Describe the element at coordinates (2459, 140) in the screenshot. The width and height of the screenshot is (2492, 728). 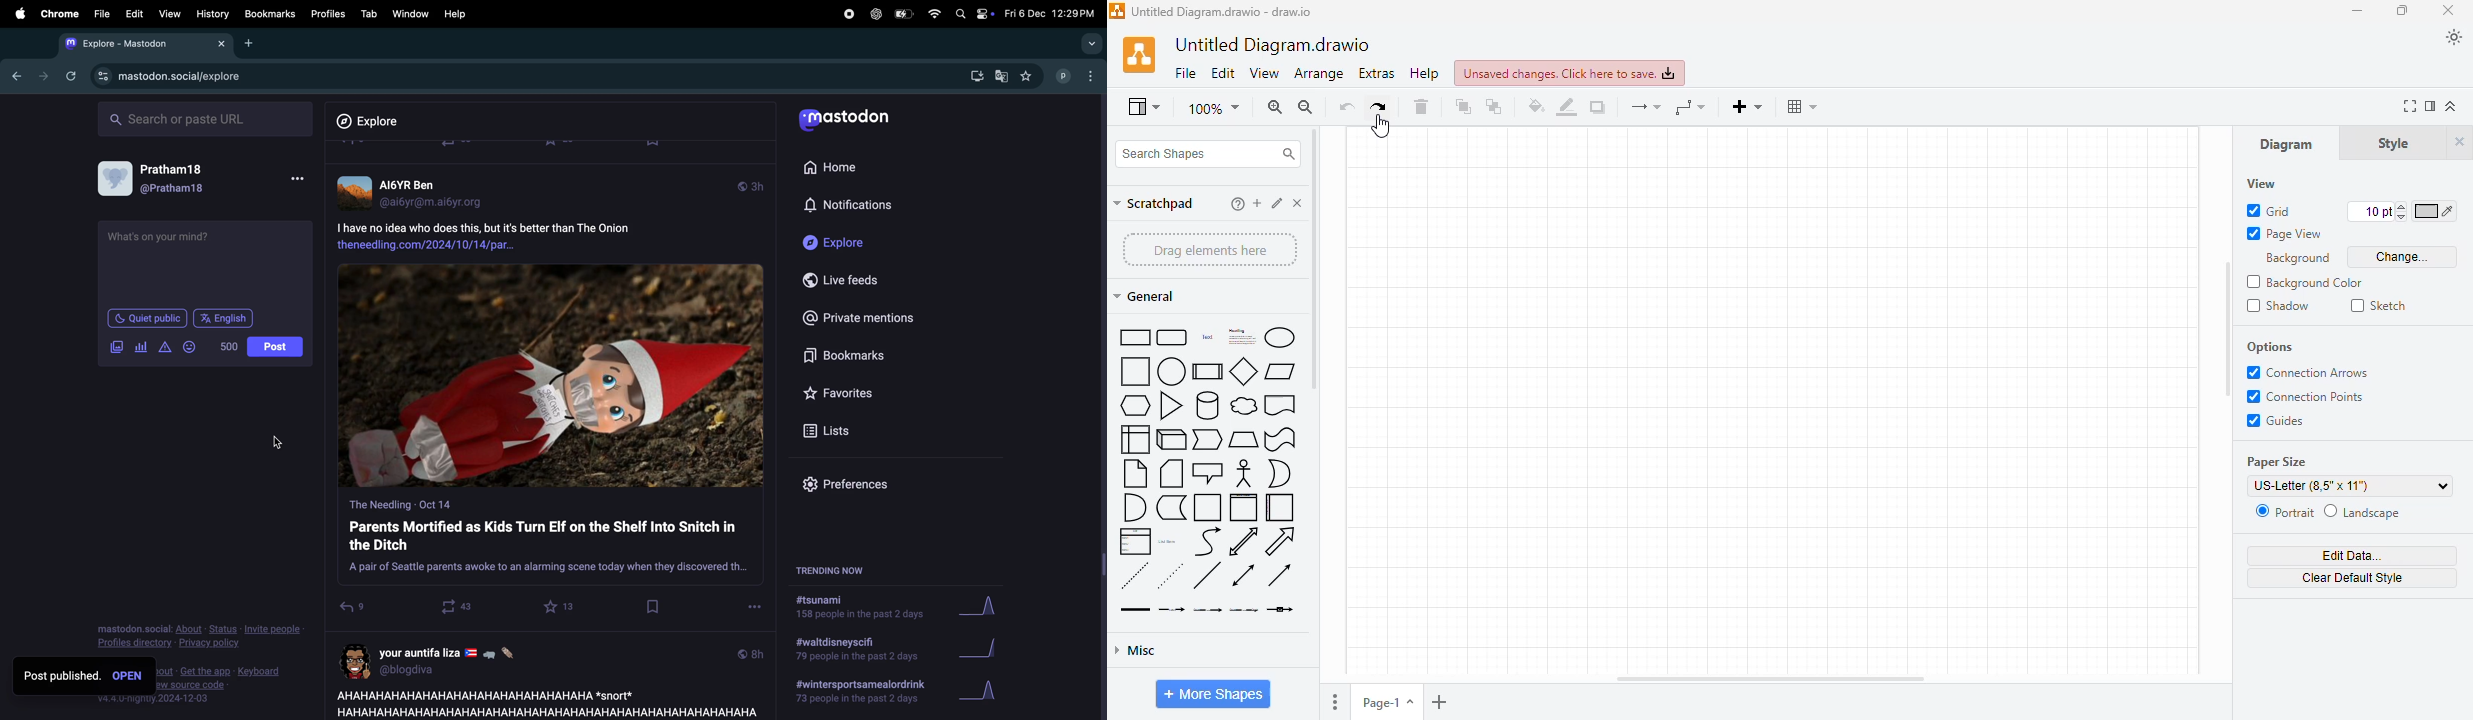
I see `hide` at that location.